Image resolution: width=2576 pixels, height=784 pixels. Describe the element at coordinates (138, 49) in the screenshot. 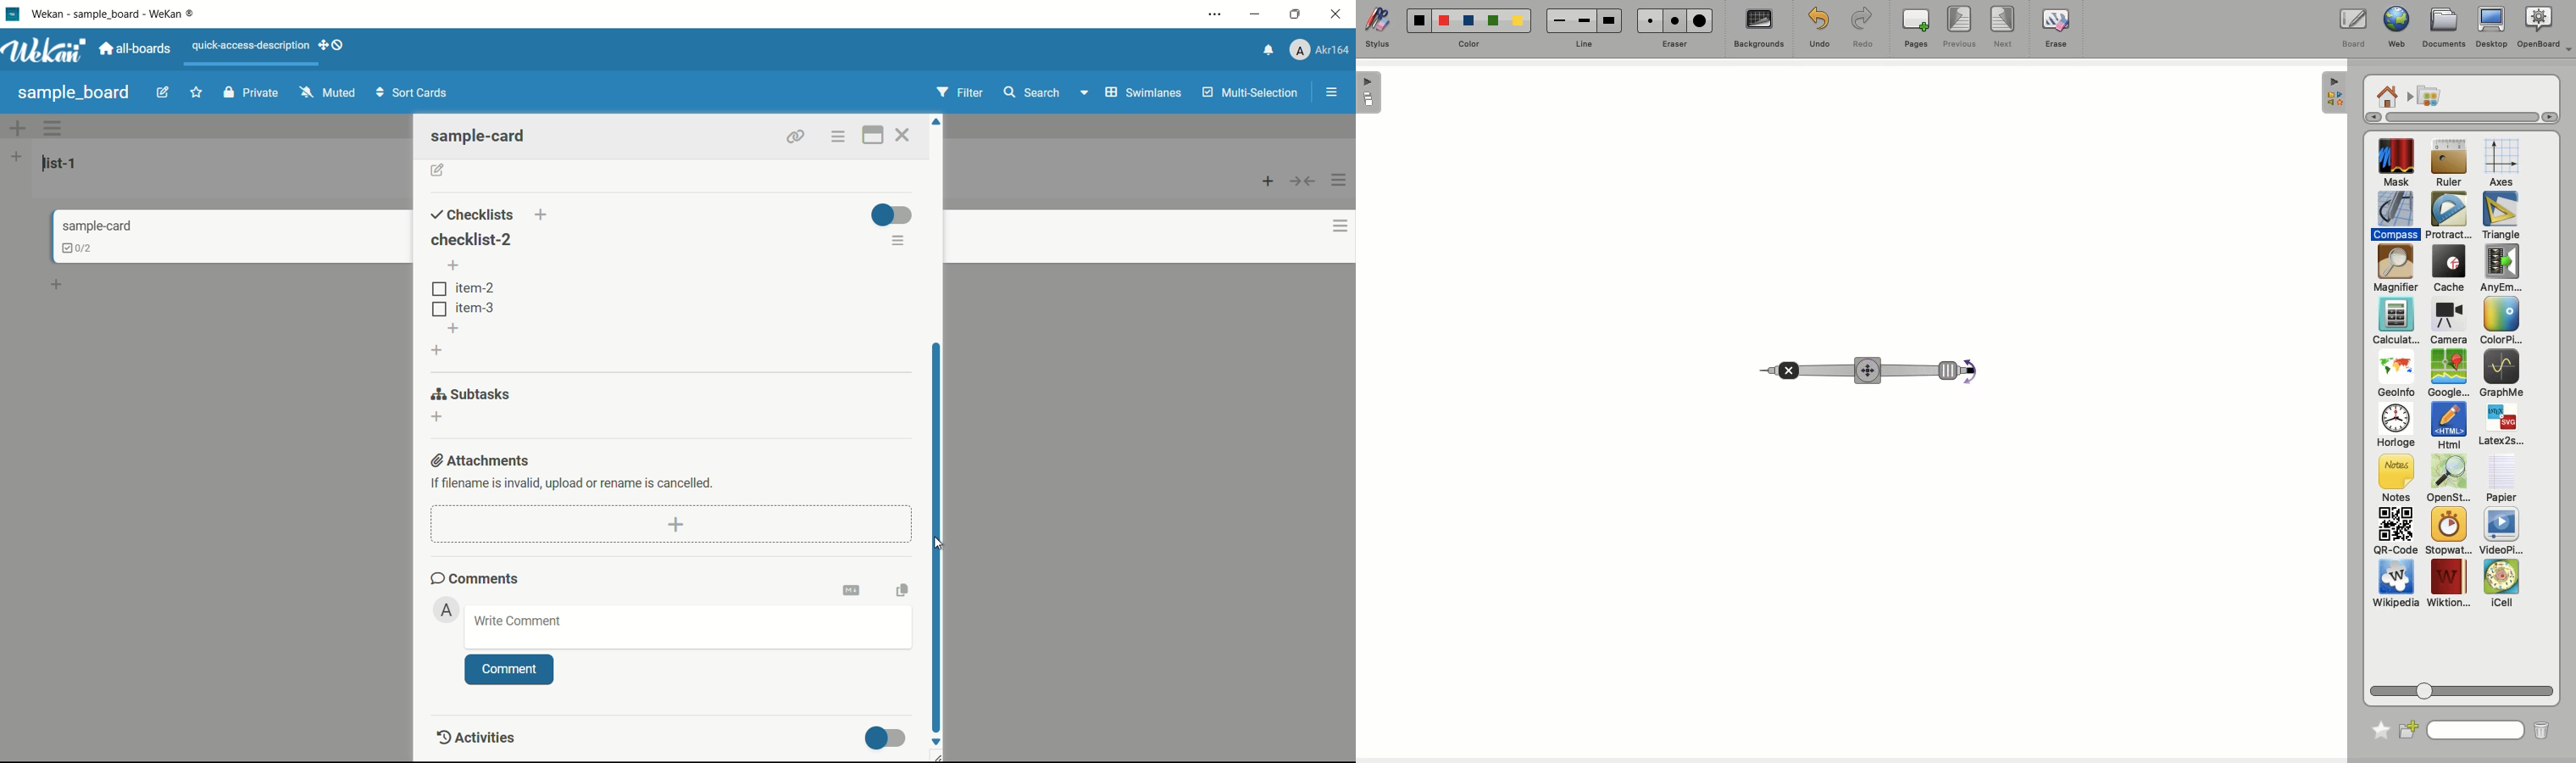

I see `all boards` at that location.